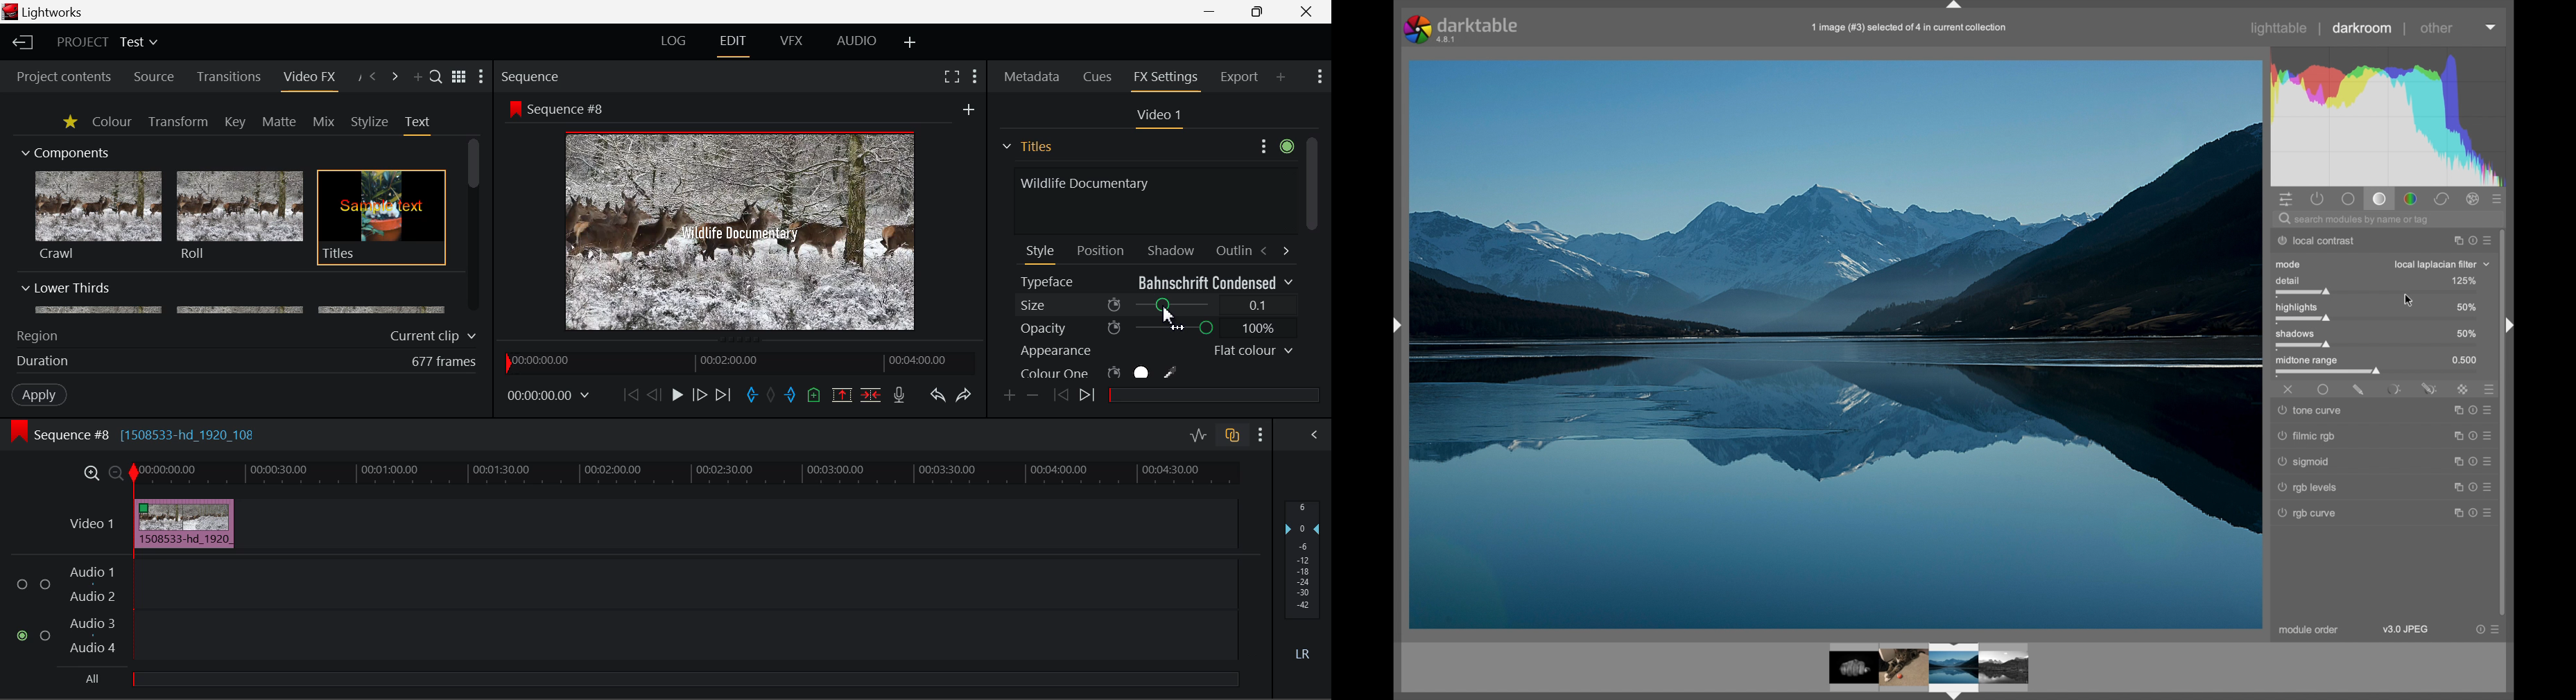  Describe the element at coordinates (1027, 146) in the screenshot. I see `Titles Section` at that location.